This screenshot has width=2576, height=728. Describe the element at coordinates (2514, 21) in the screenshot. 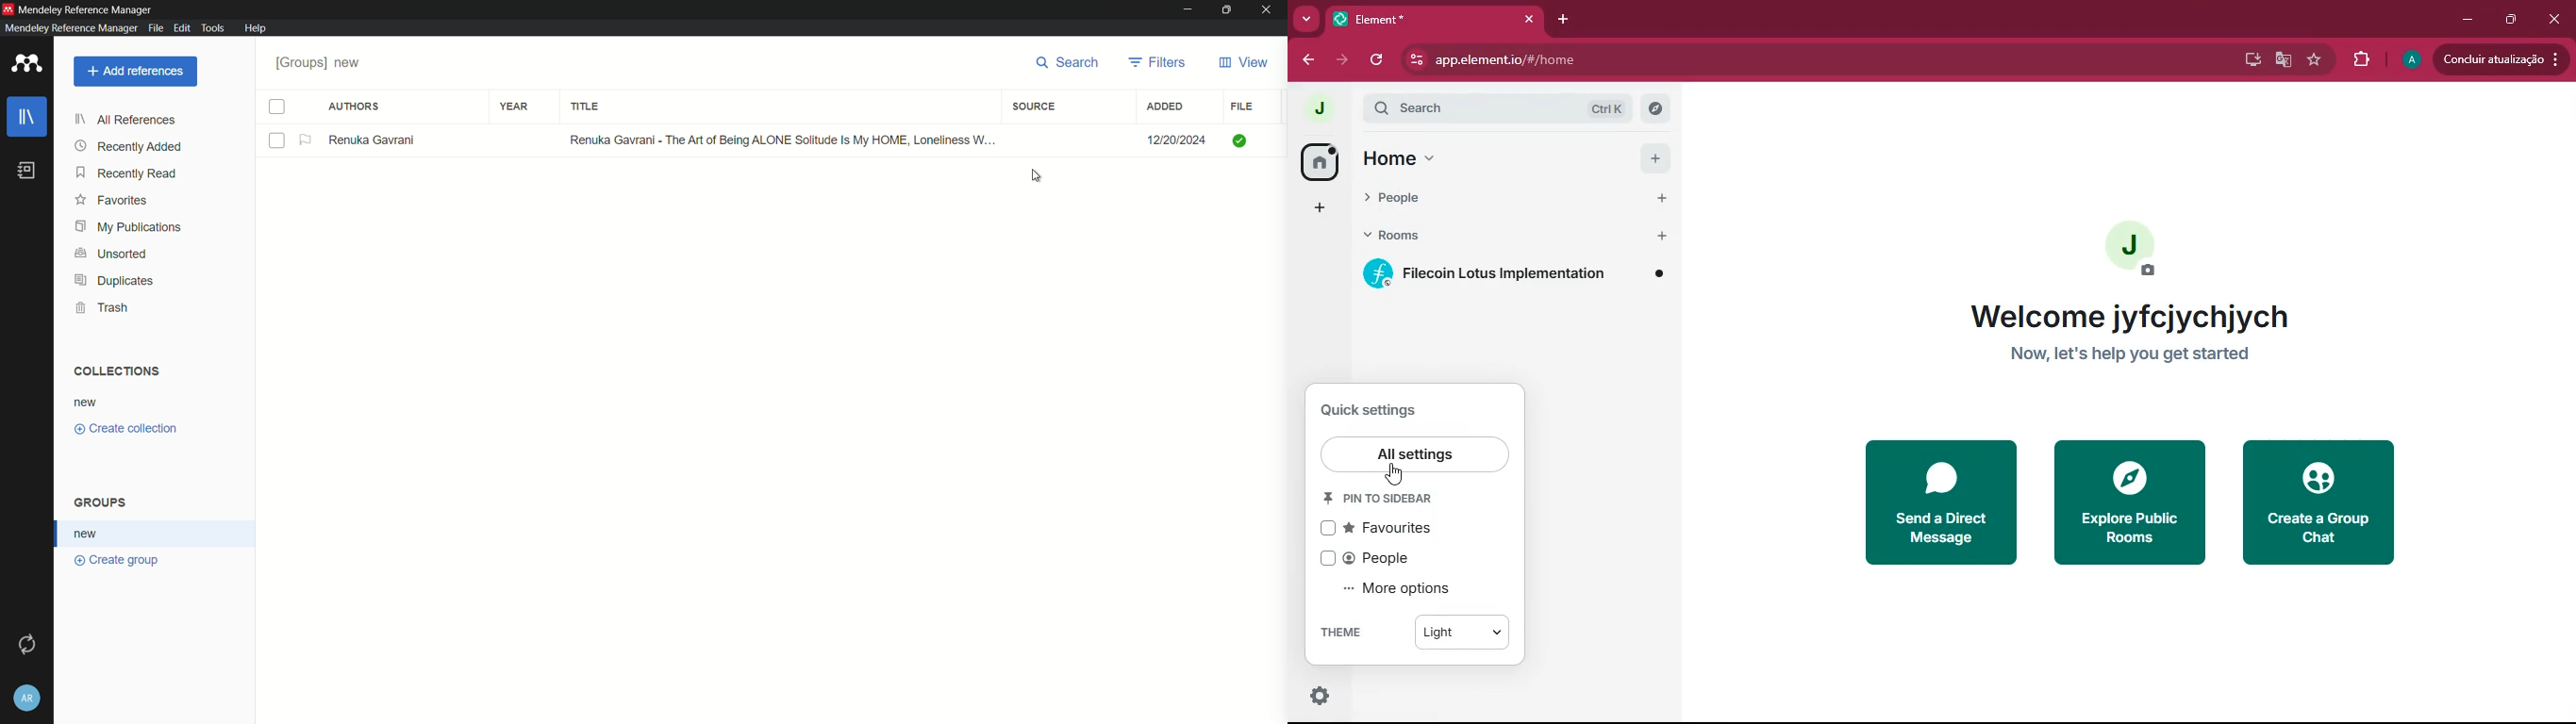

I see `maximize` at that location.